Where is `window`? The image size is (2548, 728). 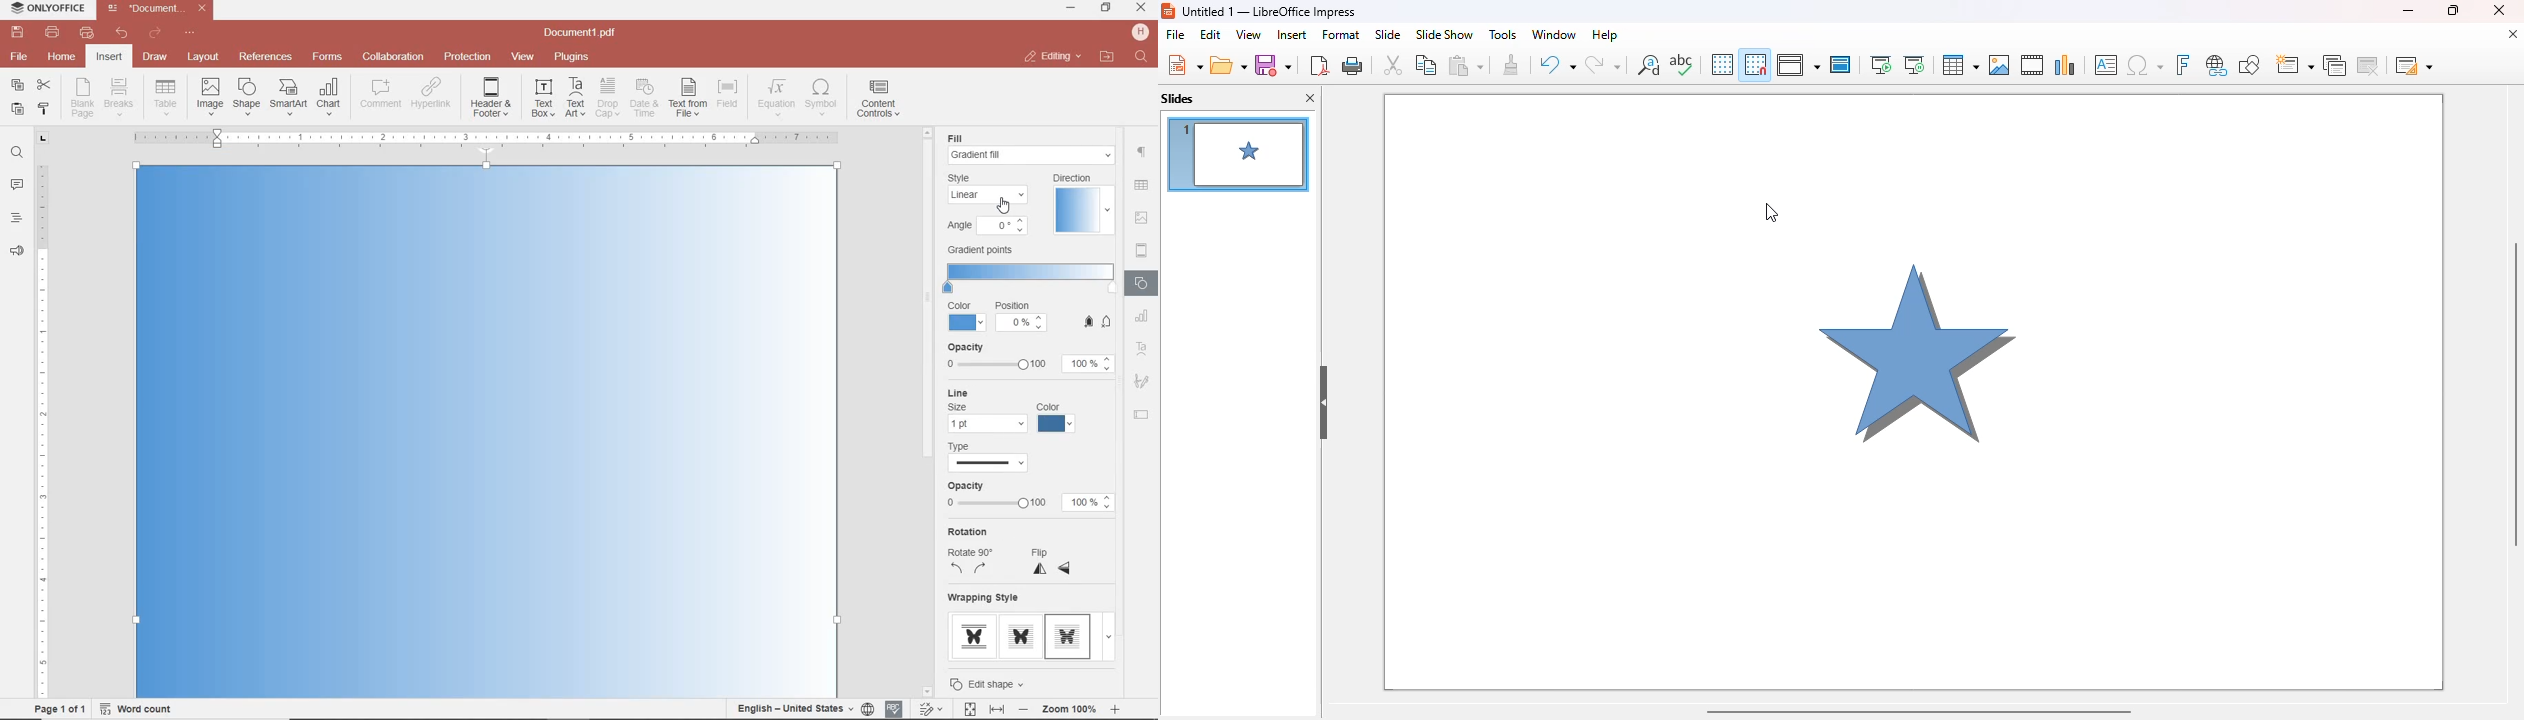 window is located at coordinates (1552, 35).